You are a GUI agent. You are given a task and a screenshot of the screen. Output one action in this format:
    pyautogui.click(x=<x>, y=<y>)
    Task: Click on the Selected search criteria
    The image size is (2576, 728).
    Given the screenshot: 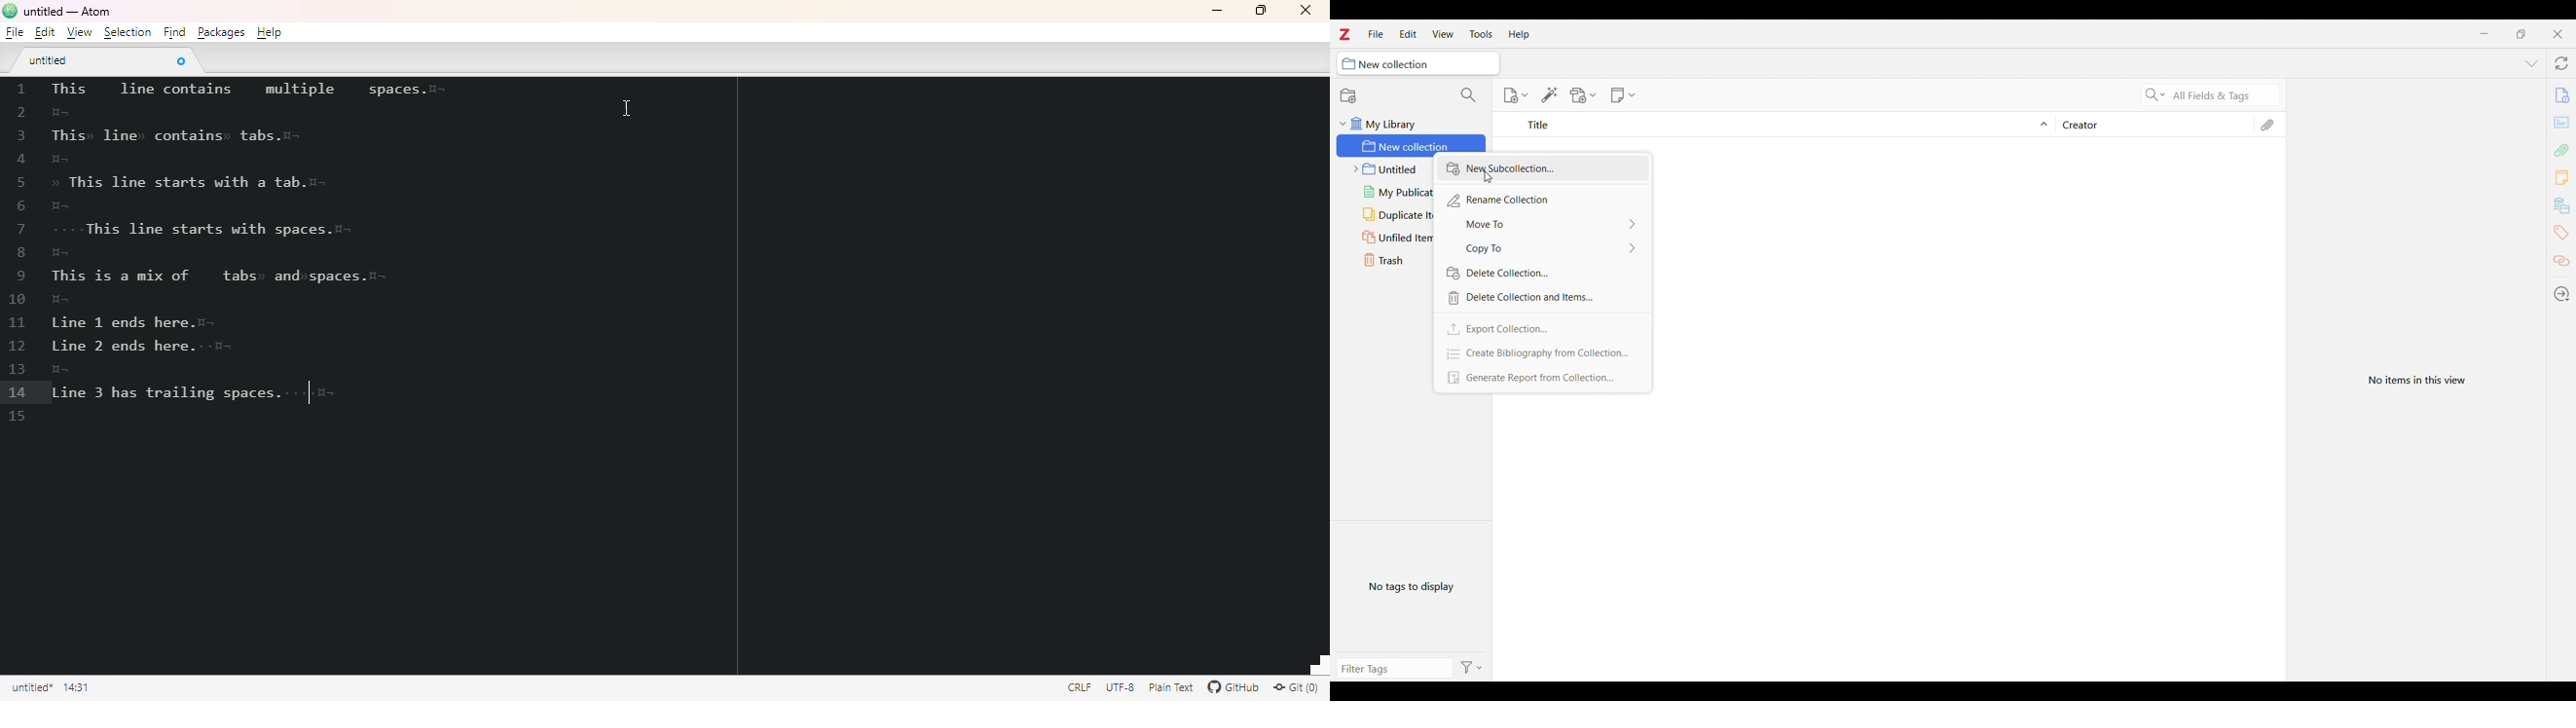 What is the action you would take?
    pyautogui.click(x=2224, y=95)
    